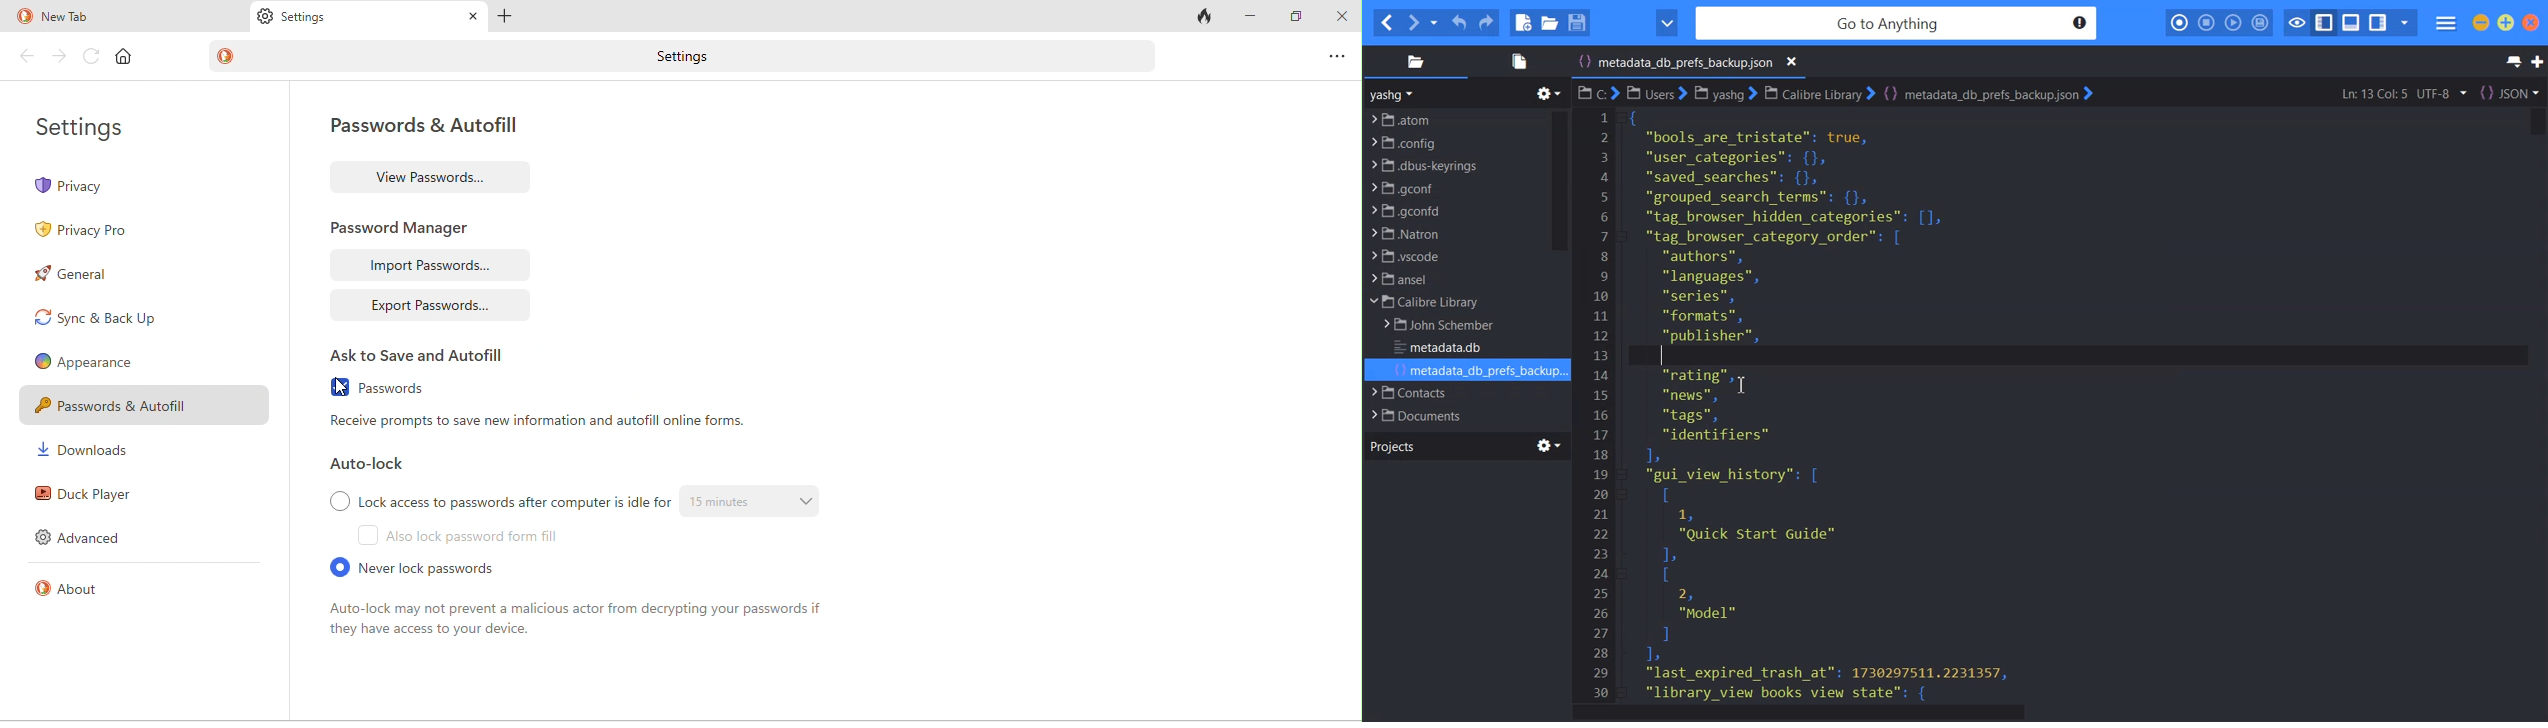  I want to click on Vertical scroll bar, so click(1559, 180).